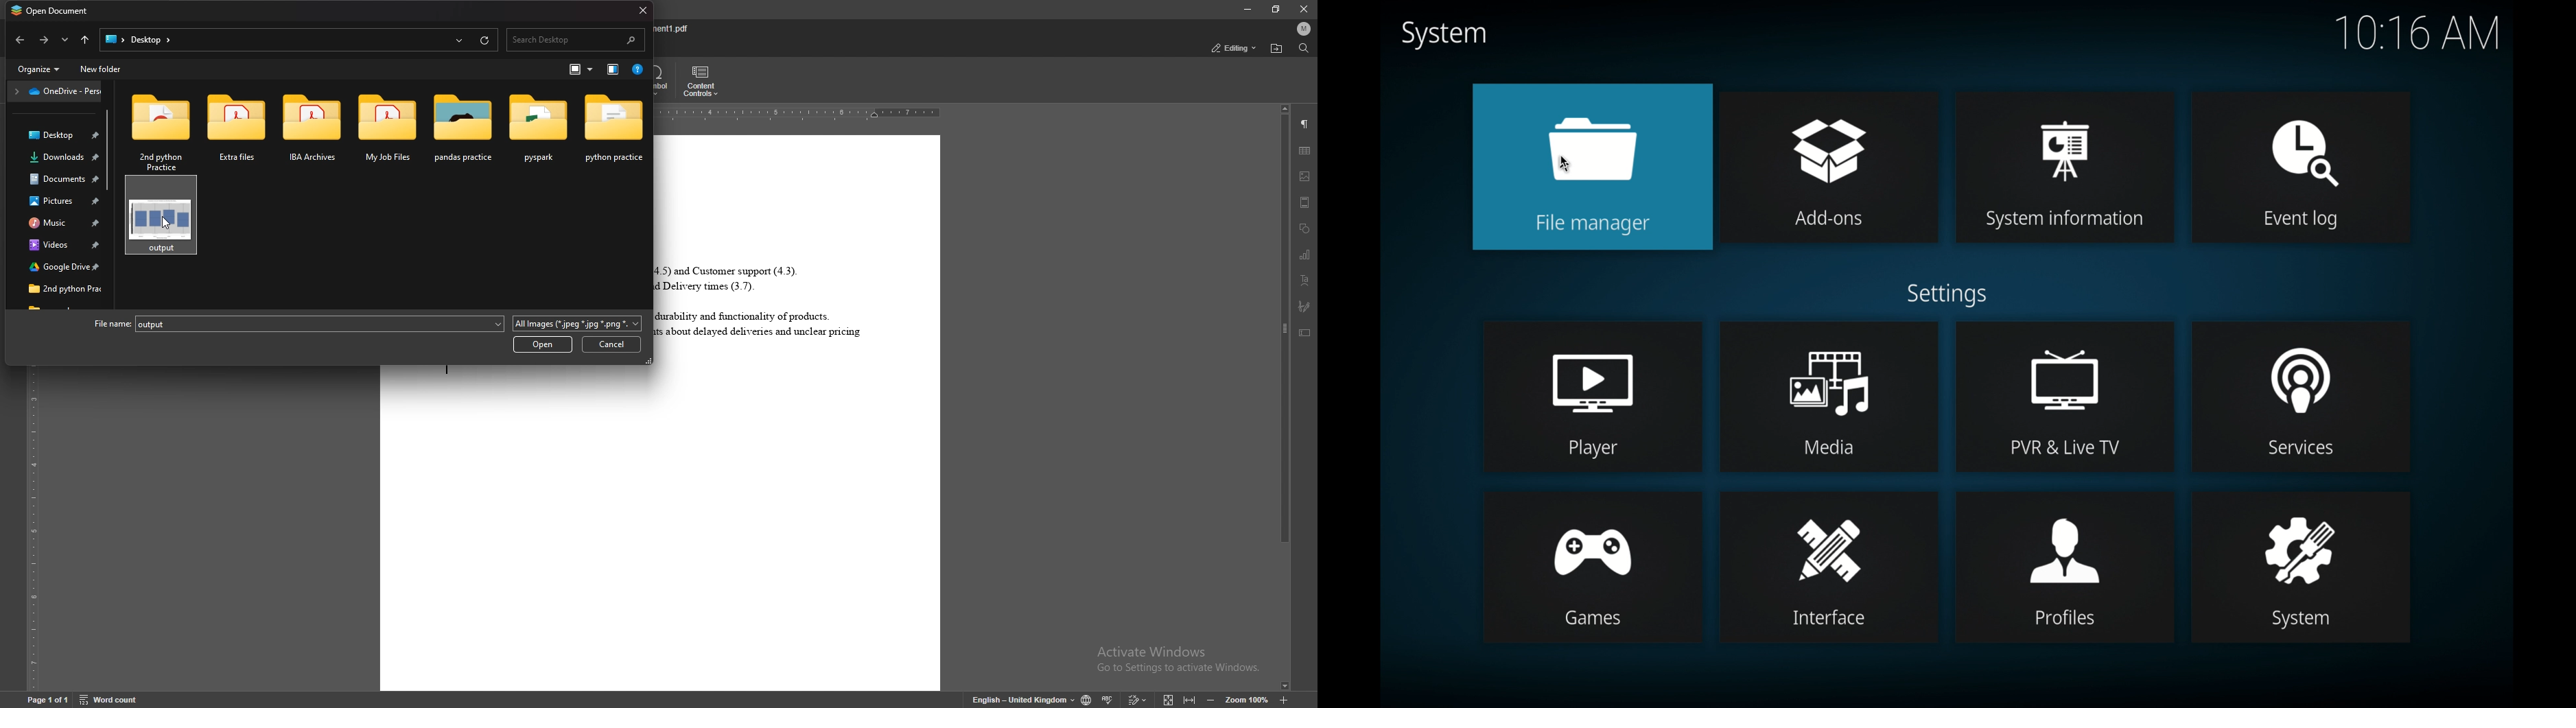  Describe the element at coordinates (40, 70) in the screenshot. I see `organize` at that location.